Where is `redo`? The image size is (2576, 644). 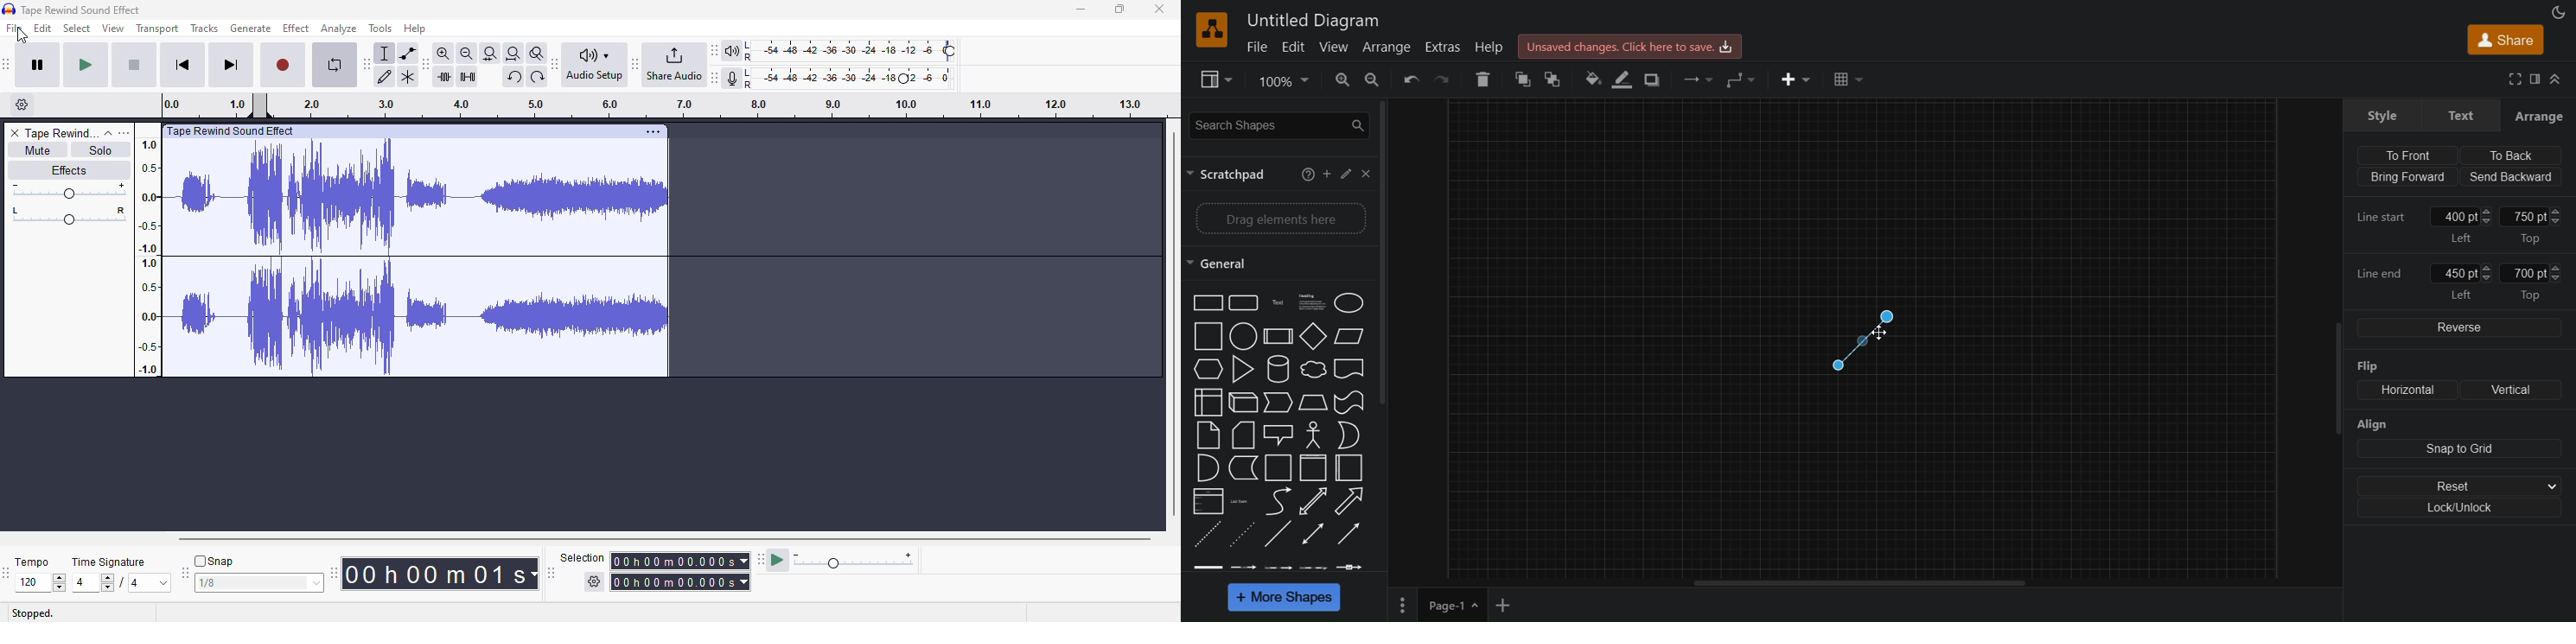 redo is located at coordinates (1449, 80).